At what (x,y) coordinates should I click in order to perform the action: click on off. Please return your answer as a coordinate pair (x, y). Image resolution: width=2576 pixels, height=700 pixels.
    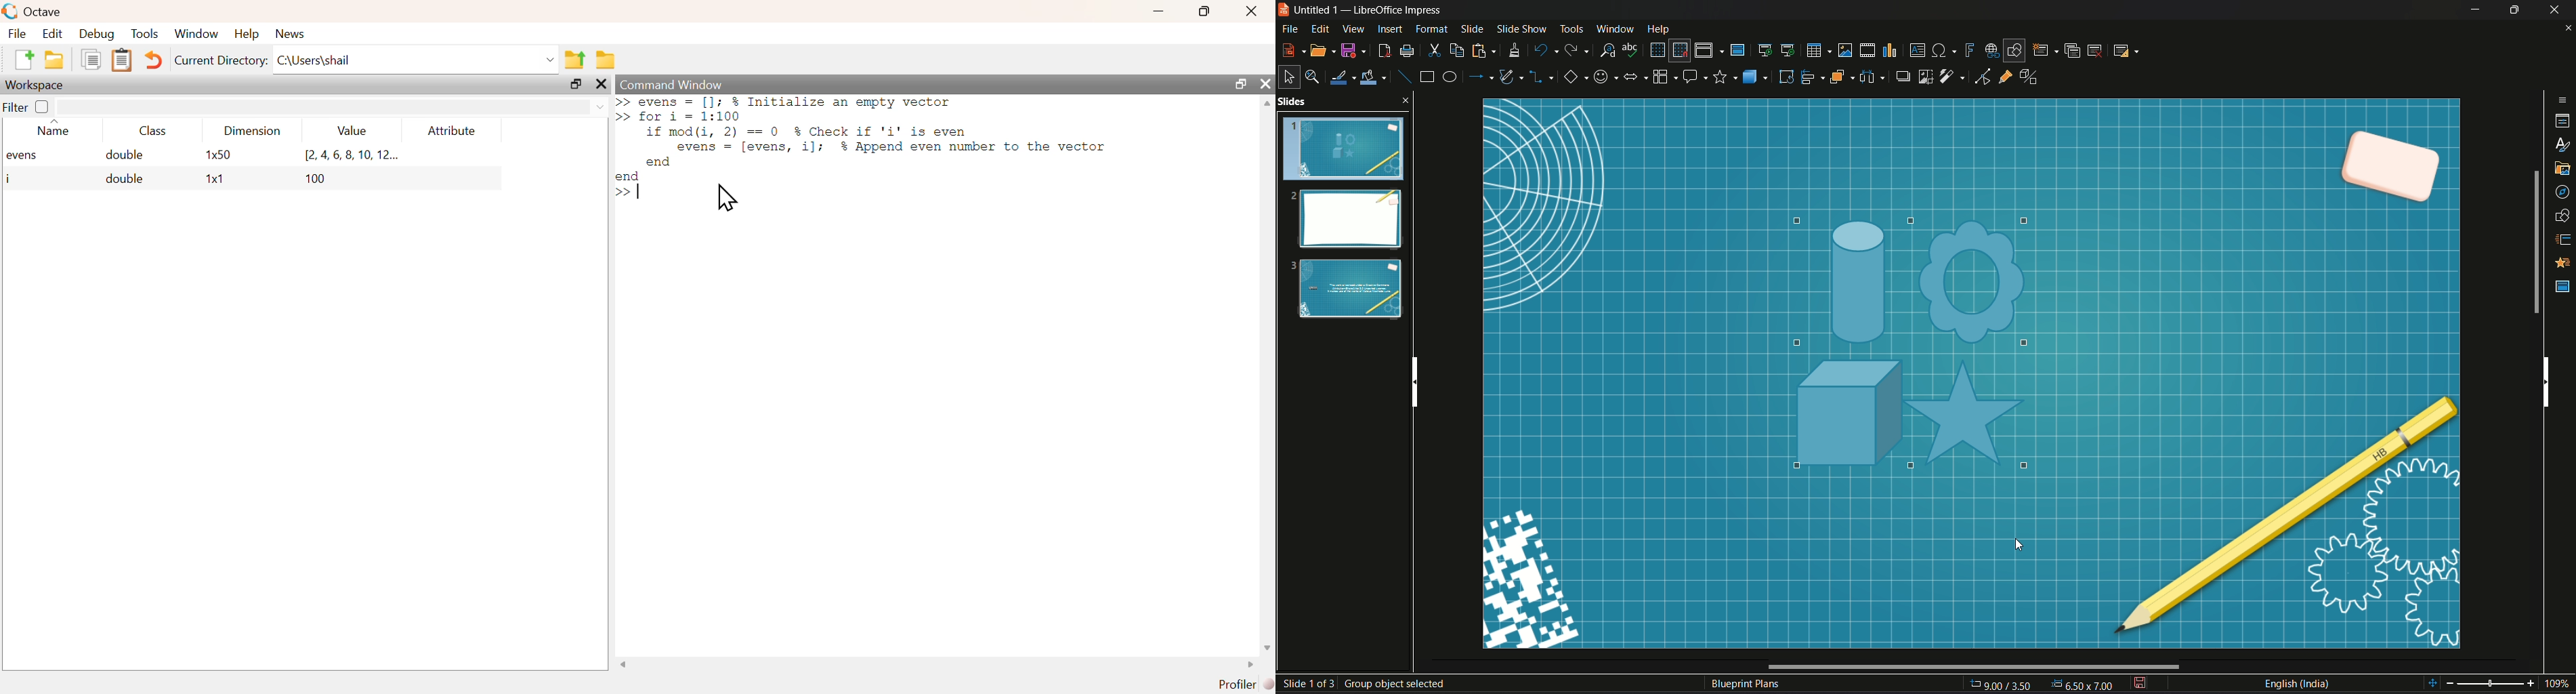
    Looking at the image, I should click on (43, 106).